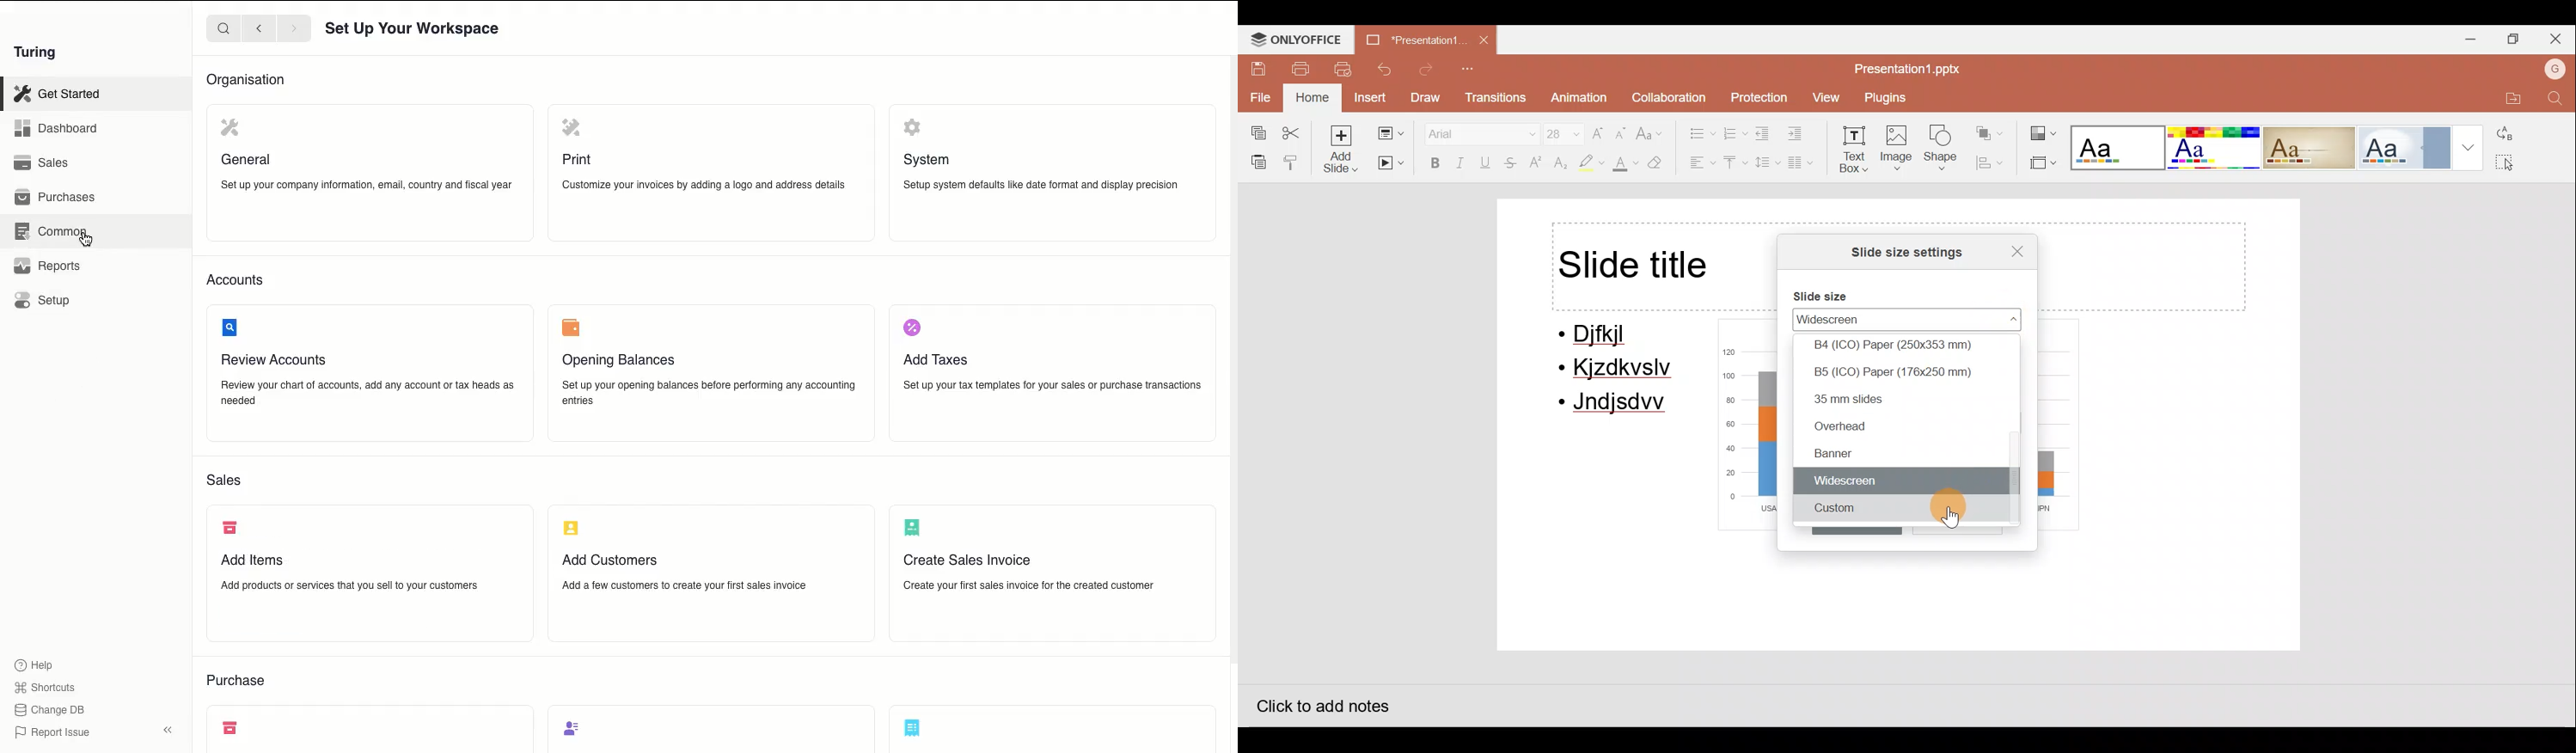 Image resolution: width=2576 pixels, height=756 pixels. I want to click on Create your first sales invoice for the created customer, so click(1032, 587).